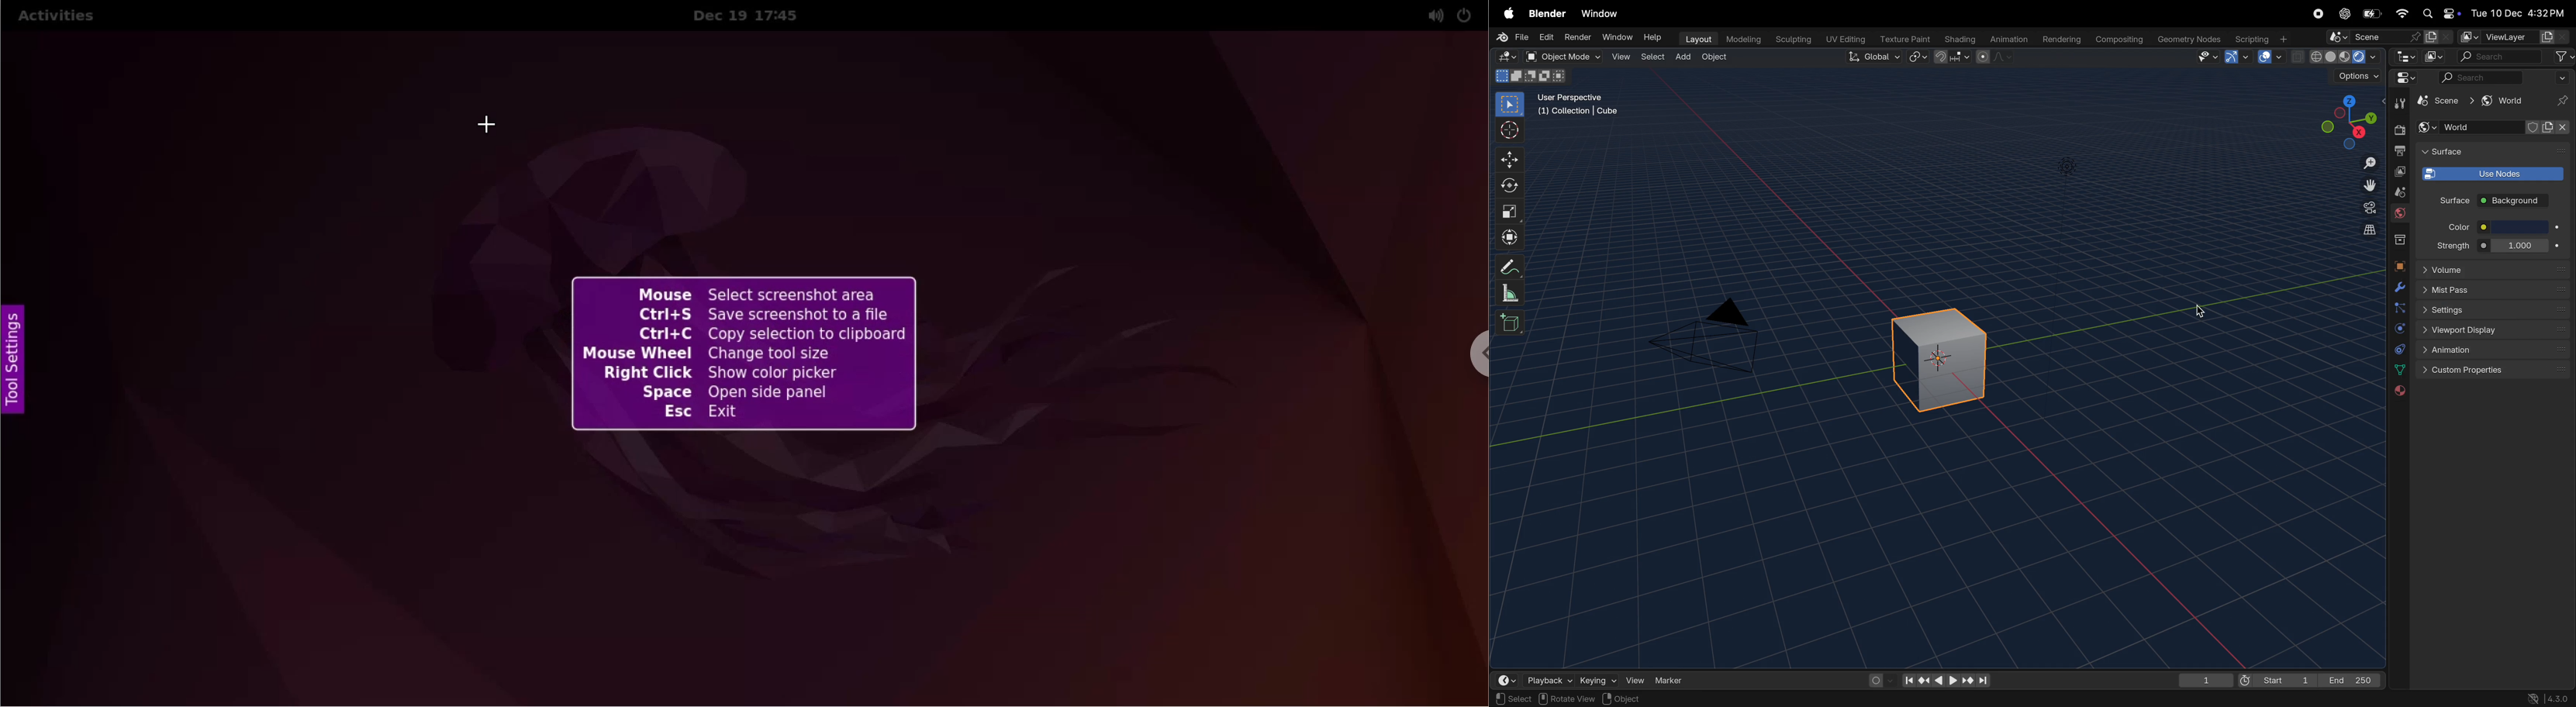 This screenshot has width=2576, height=728. I want to click on surface, so click(2447, 152).